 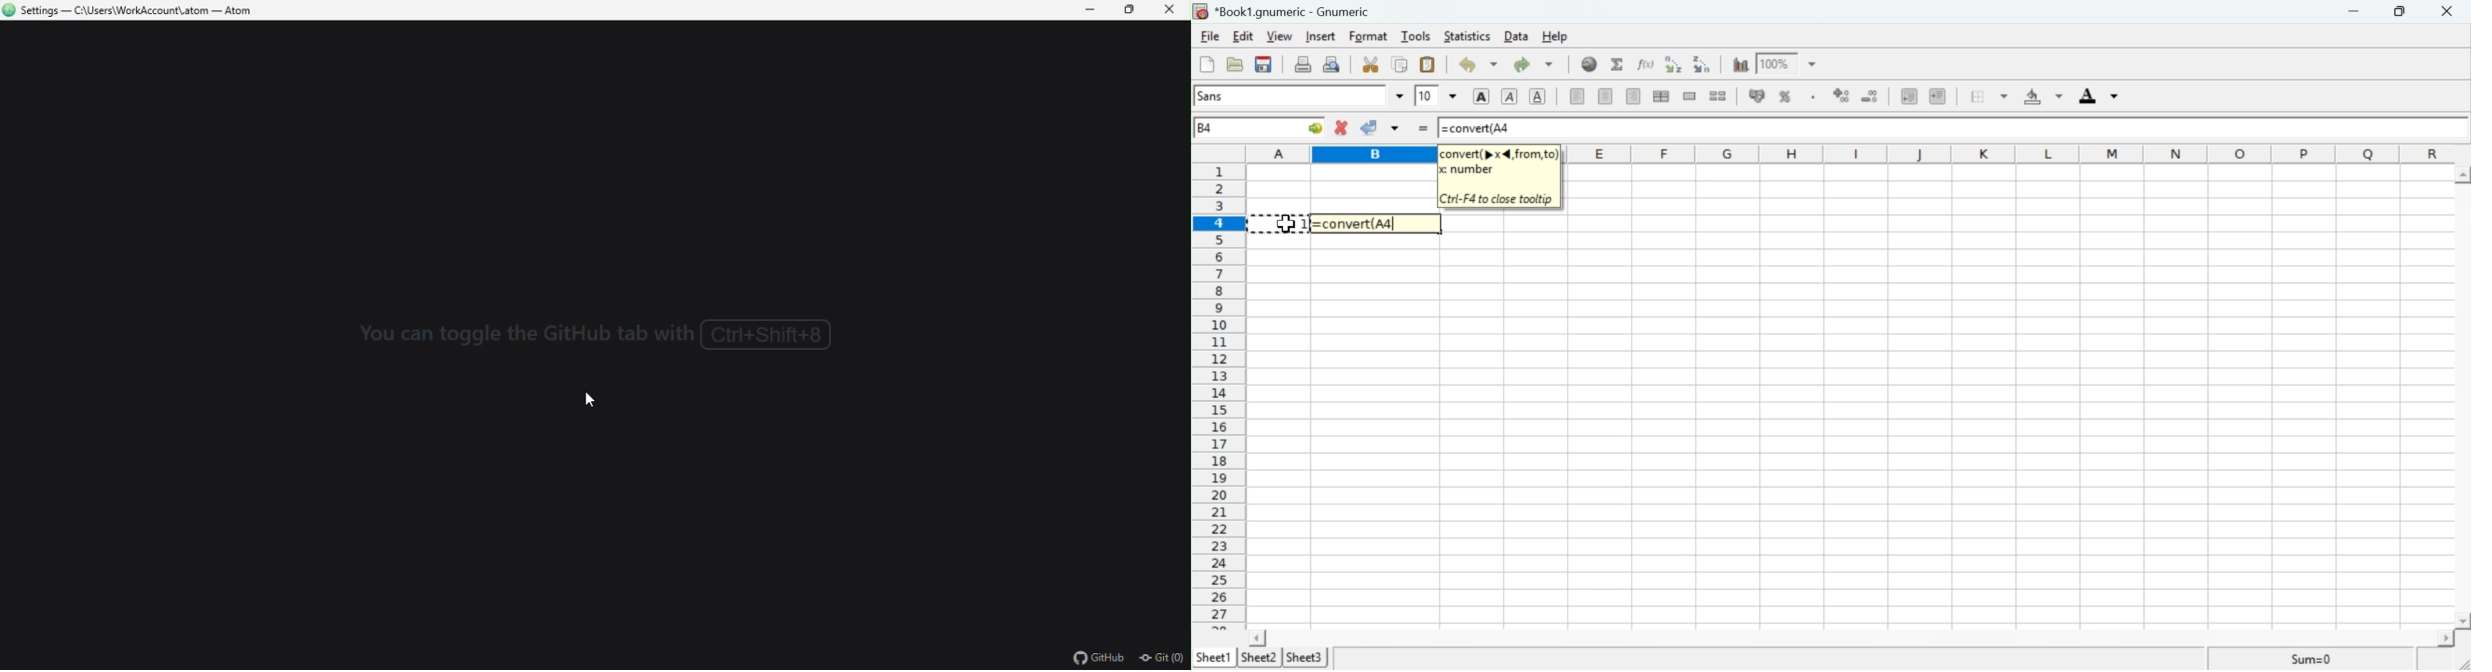 What do you see at coordinates (1633, 97) in the screenshot?
I see `Align right ` at bounding box center [1633, 97].